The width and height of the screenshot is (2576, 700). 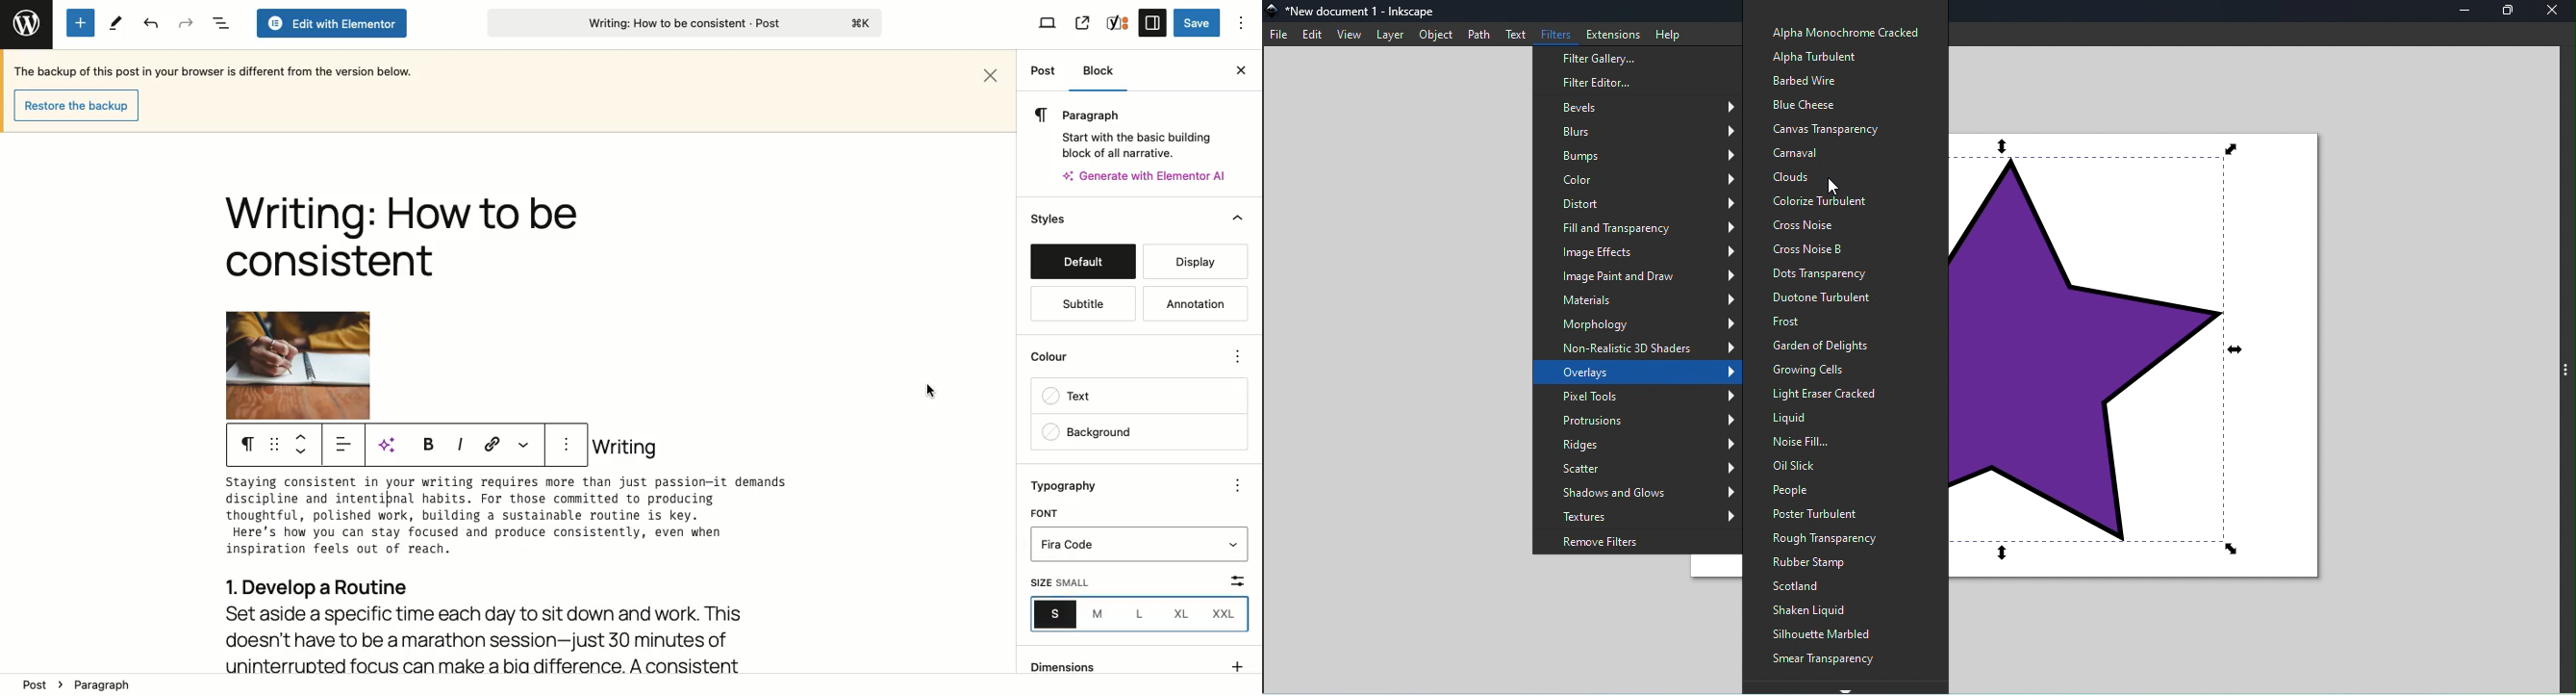 What do you see at coordinates (1831, 128) in the screenshot?
I see `Canvas Transparency` at bounding box center [1831, 128].